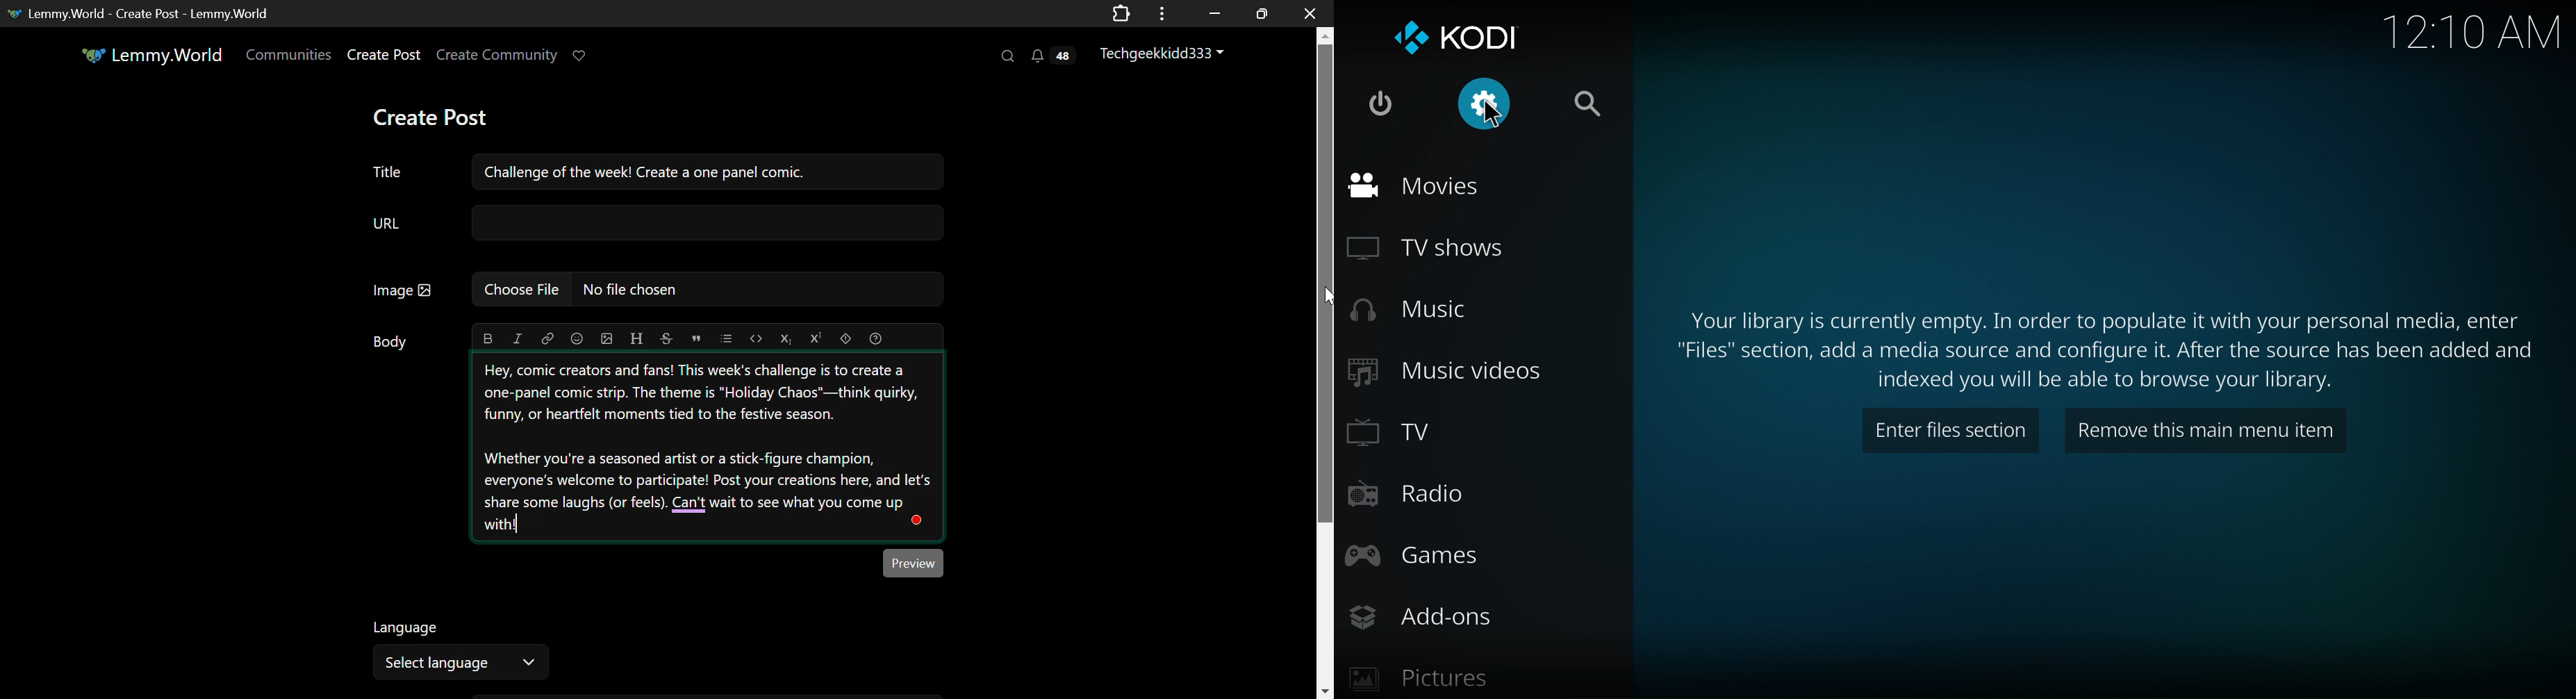 This screenshot has width=2576, height=700. I want to click on pictures, so click(1423, 676).